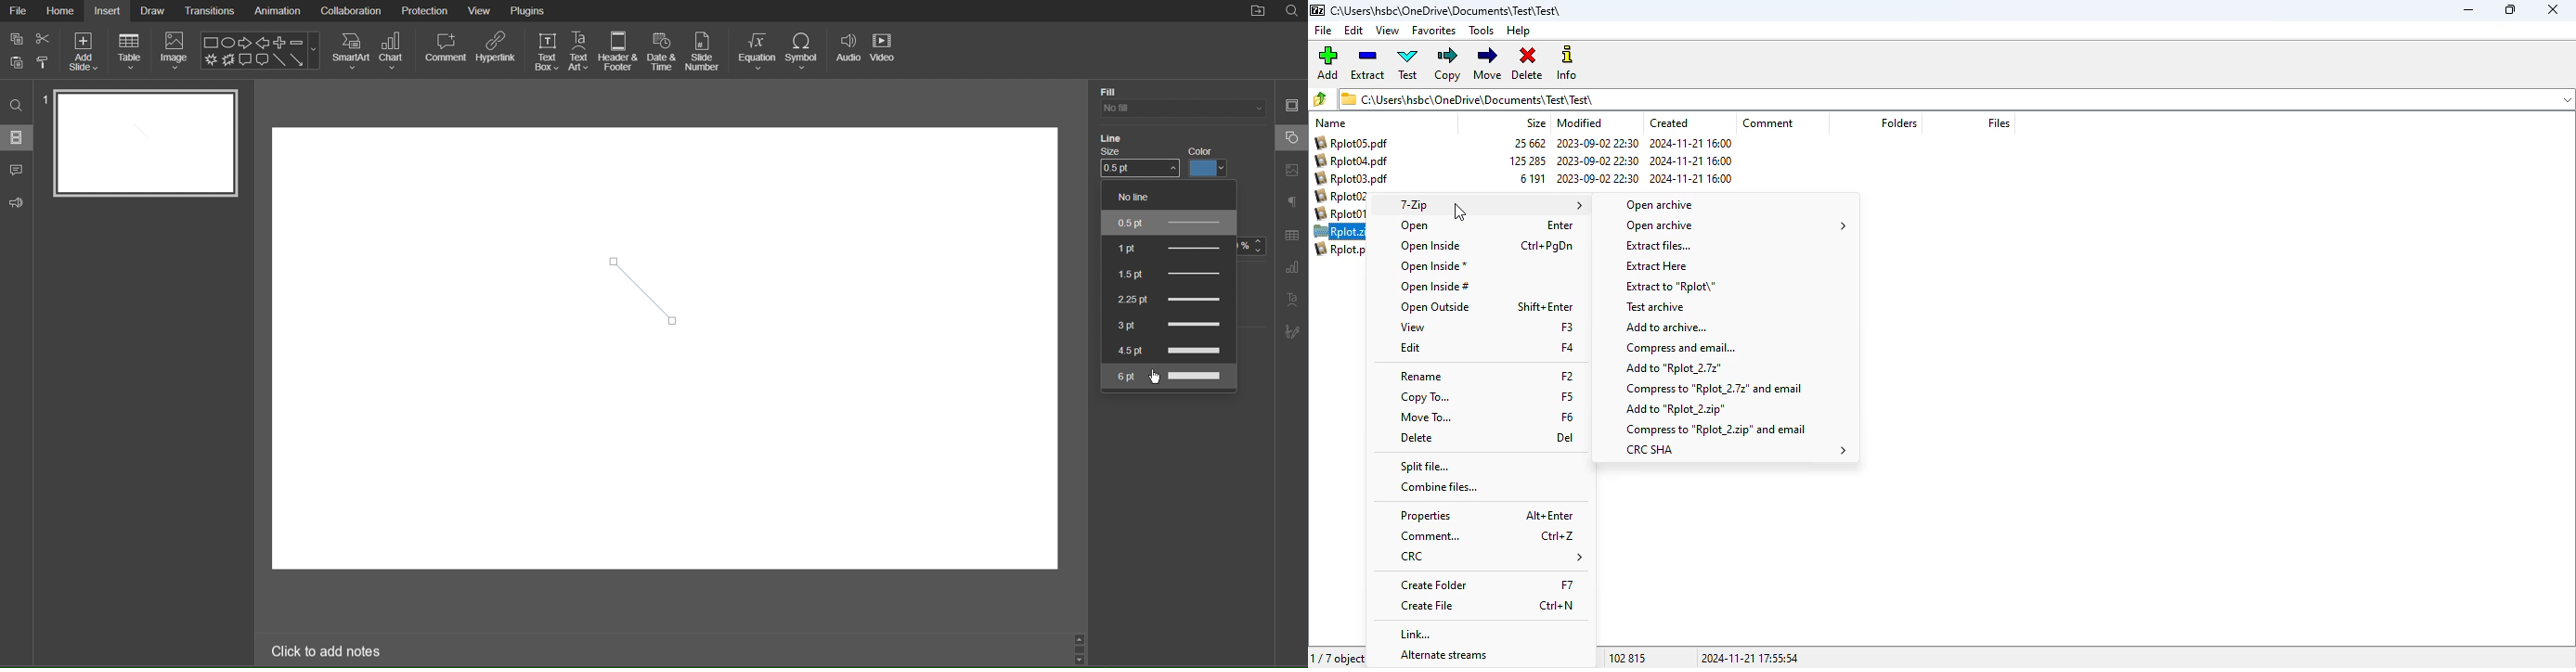 The height and width of the screenshot is (672, 2576). I want to click on Video, so click(887, 50).